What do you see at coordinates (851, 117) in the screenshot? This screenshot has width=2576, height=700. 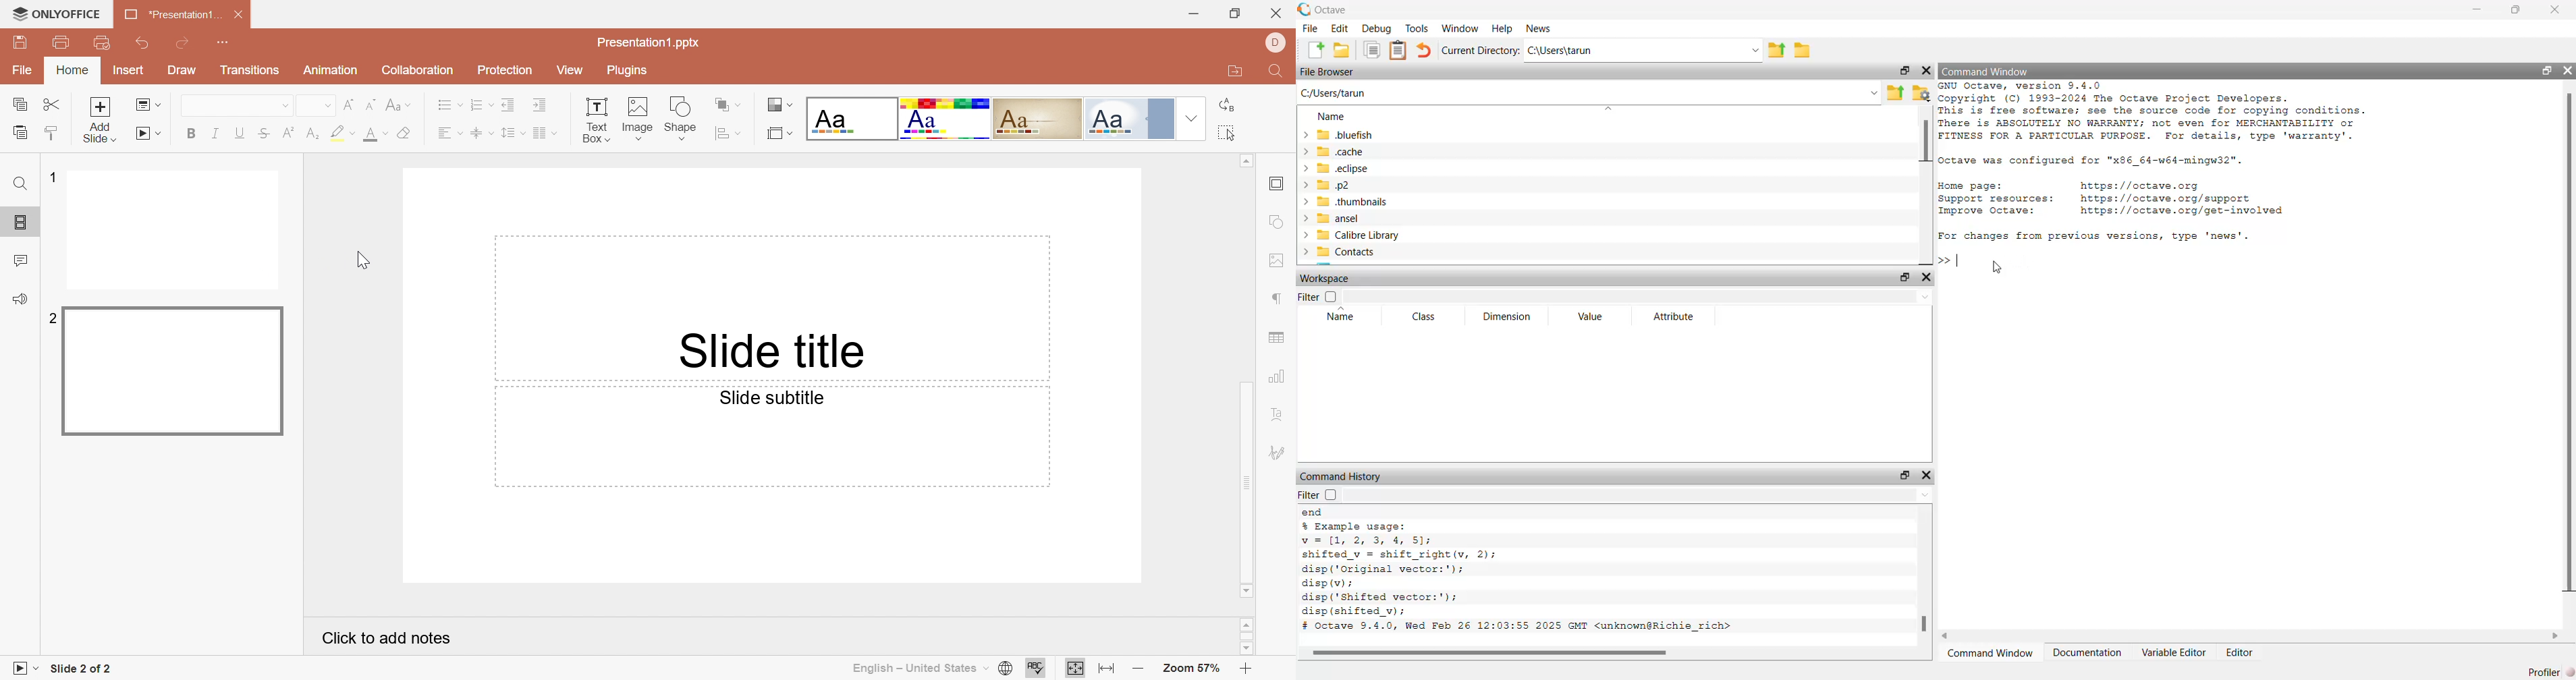 I see `Blank` at bounding box center [851, 117].